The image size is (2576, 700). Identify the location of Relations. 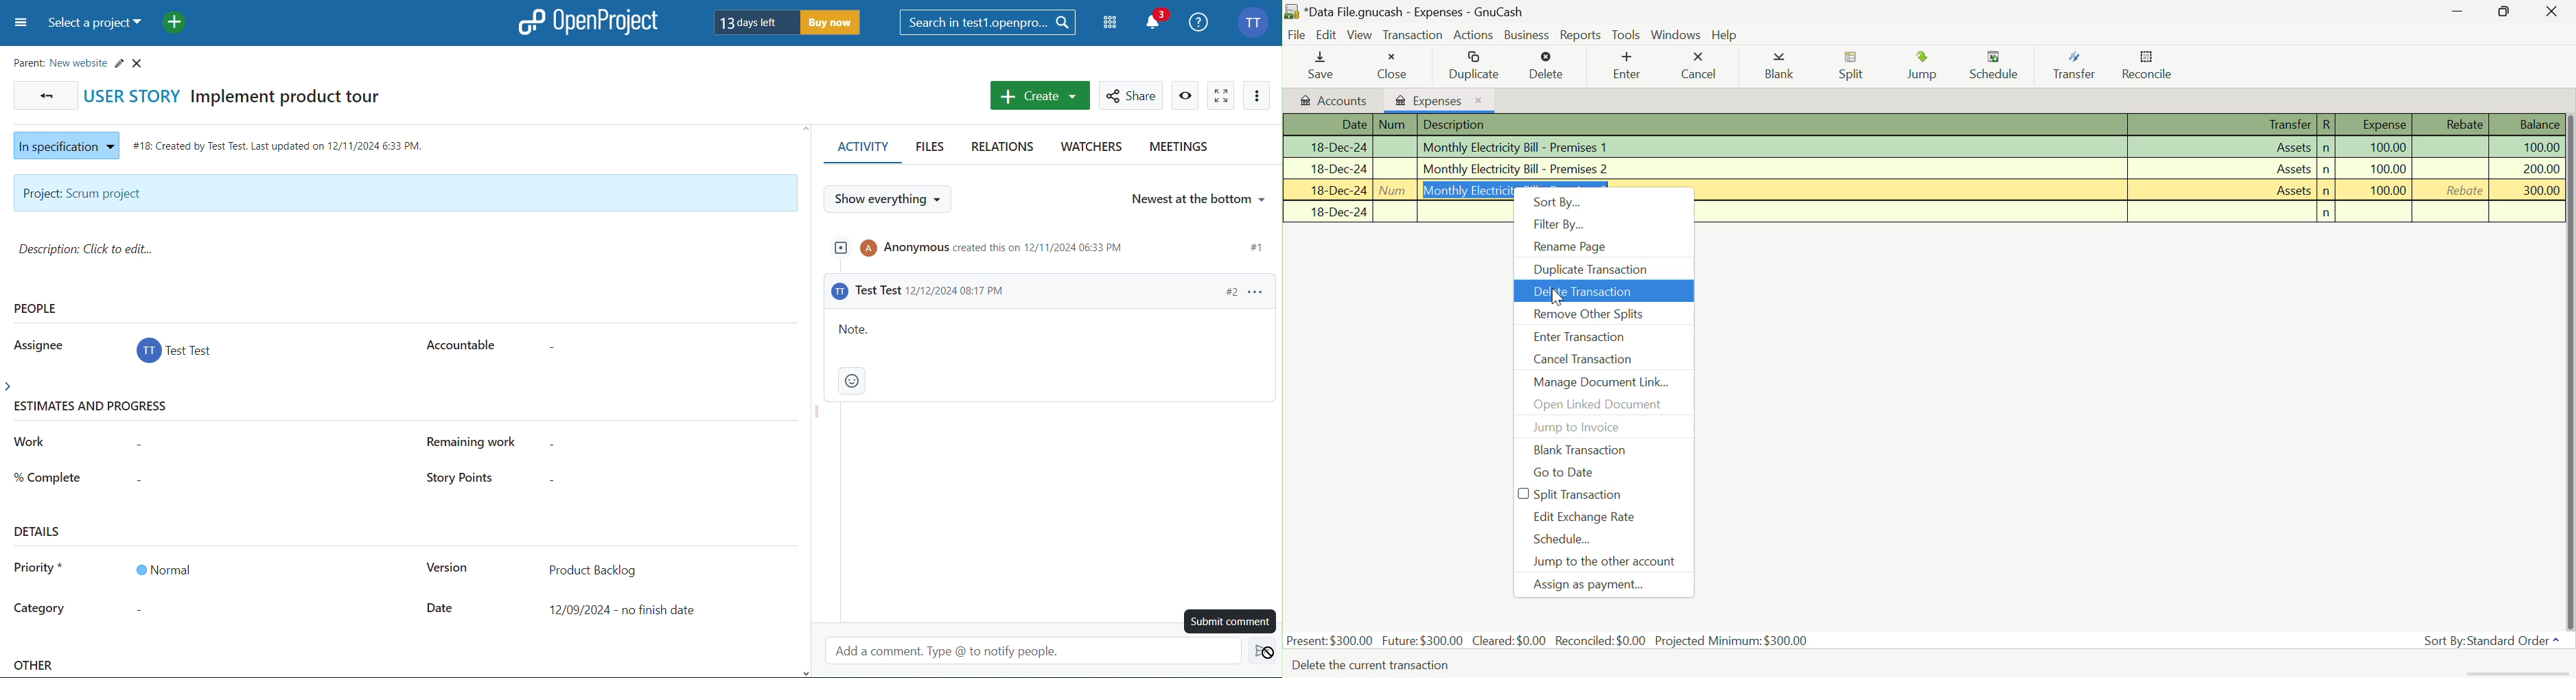
(1006, 148).